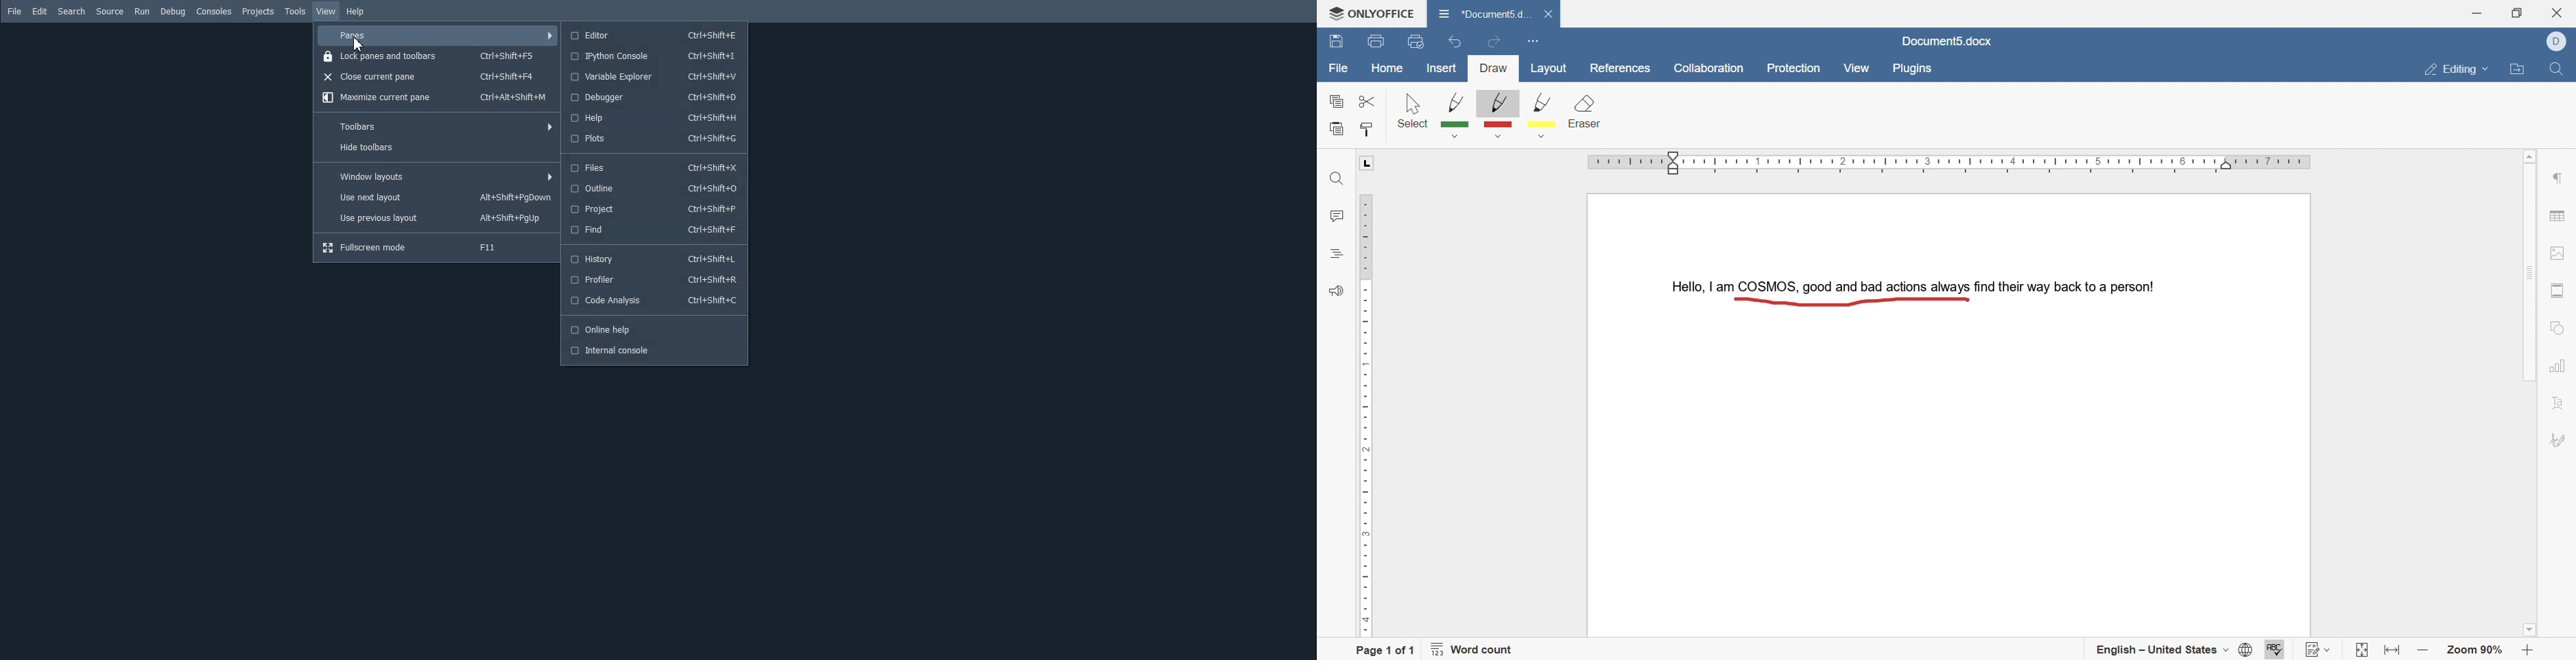 This screenshot has width=2576, height=672. What do you see at coordinates (1586, 113) in the screenshot?
I see `clear` at bounding box center [1586, 113].